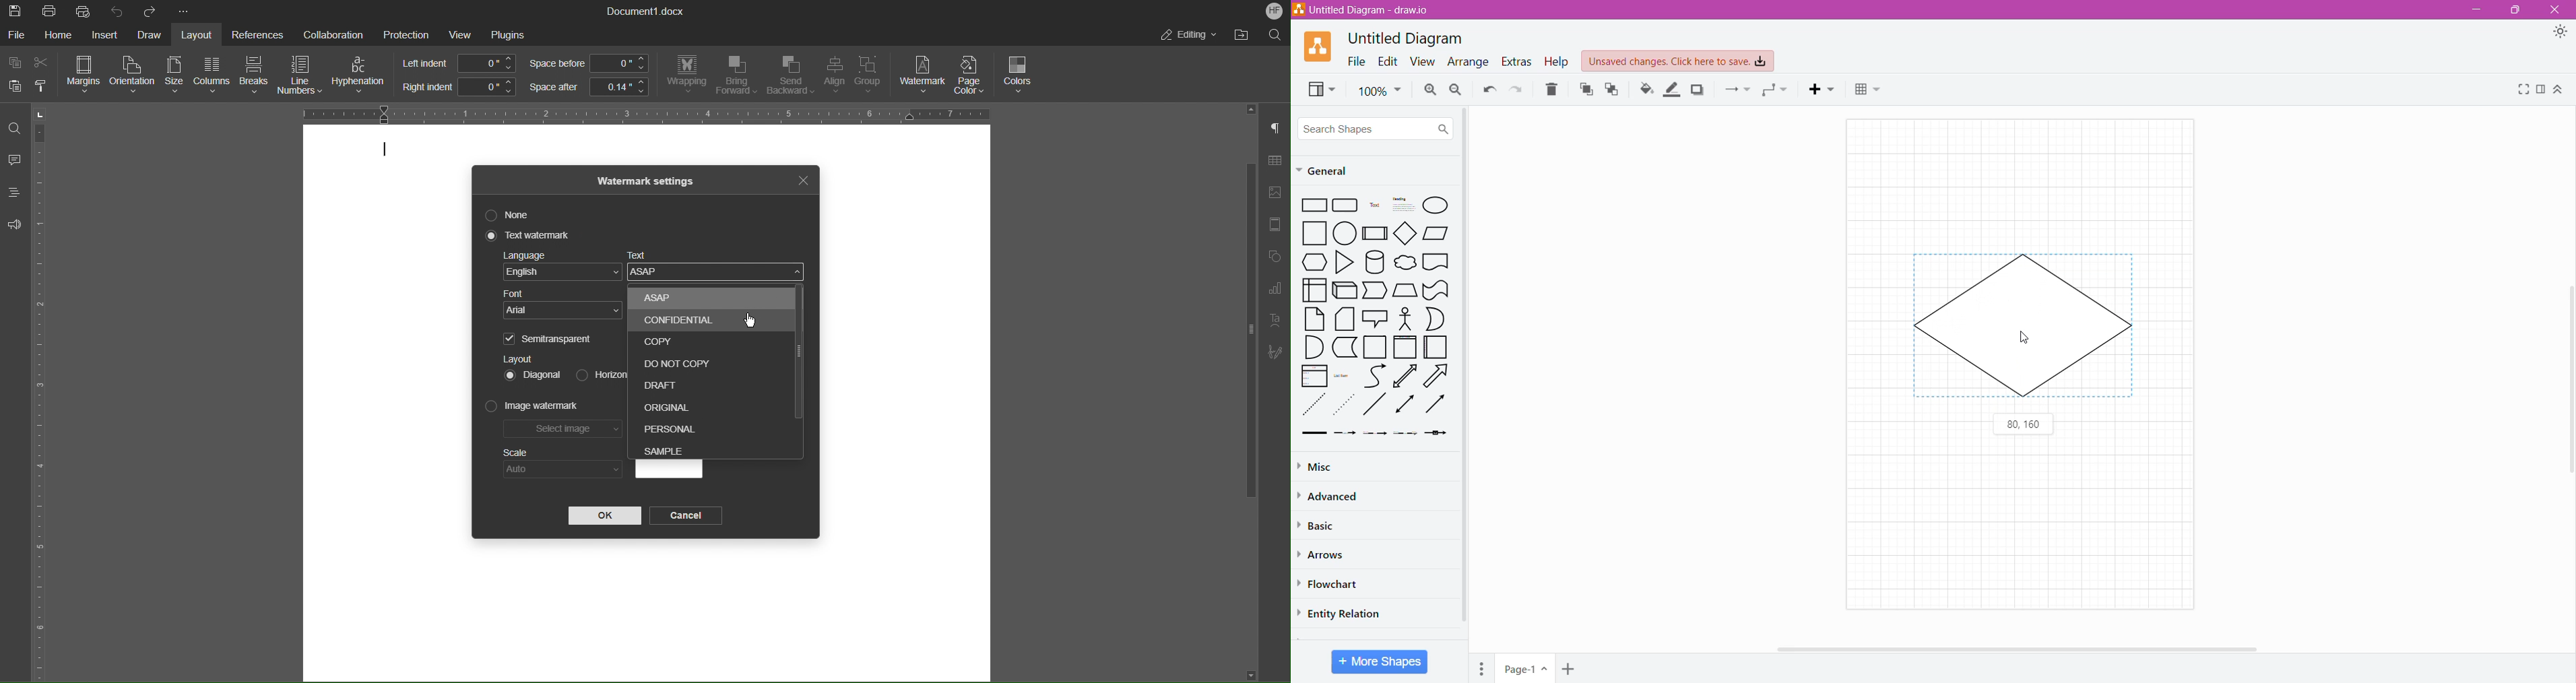  What do you see at coordinates (15, 162) in the screenshot?
I see `Comment` at bounding box center [15, 162].